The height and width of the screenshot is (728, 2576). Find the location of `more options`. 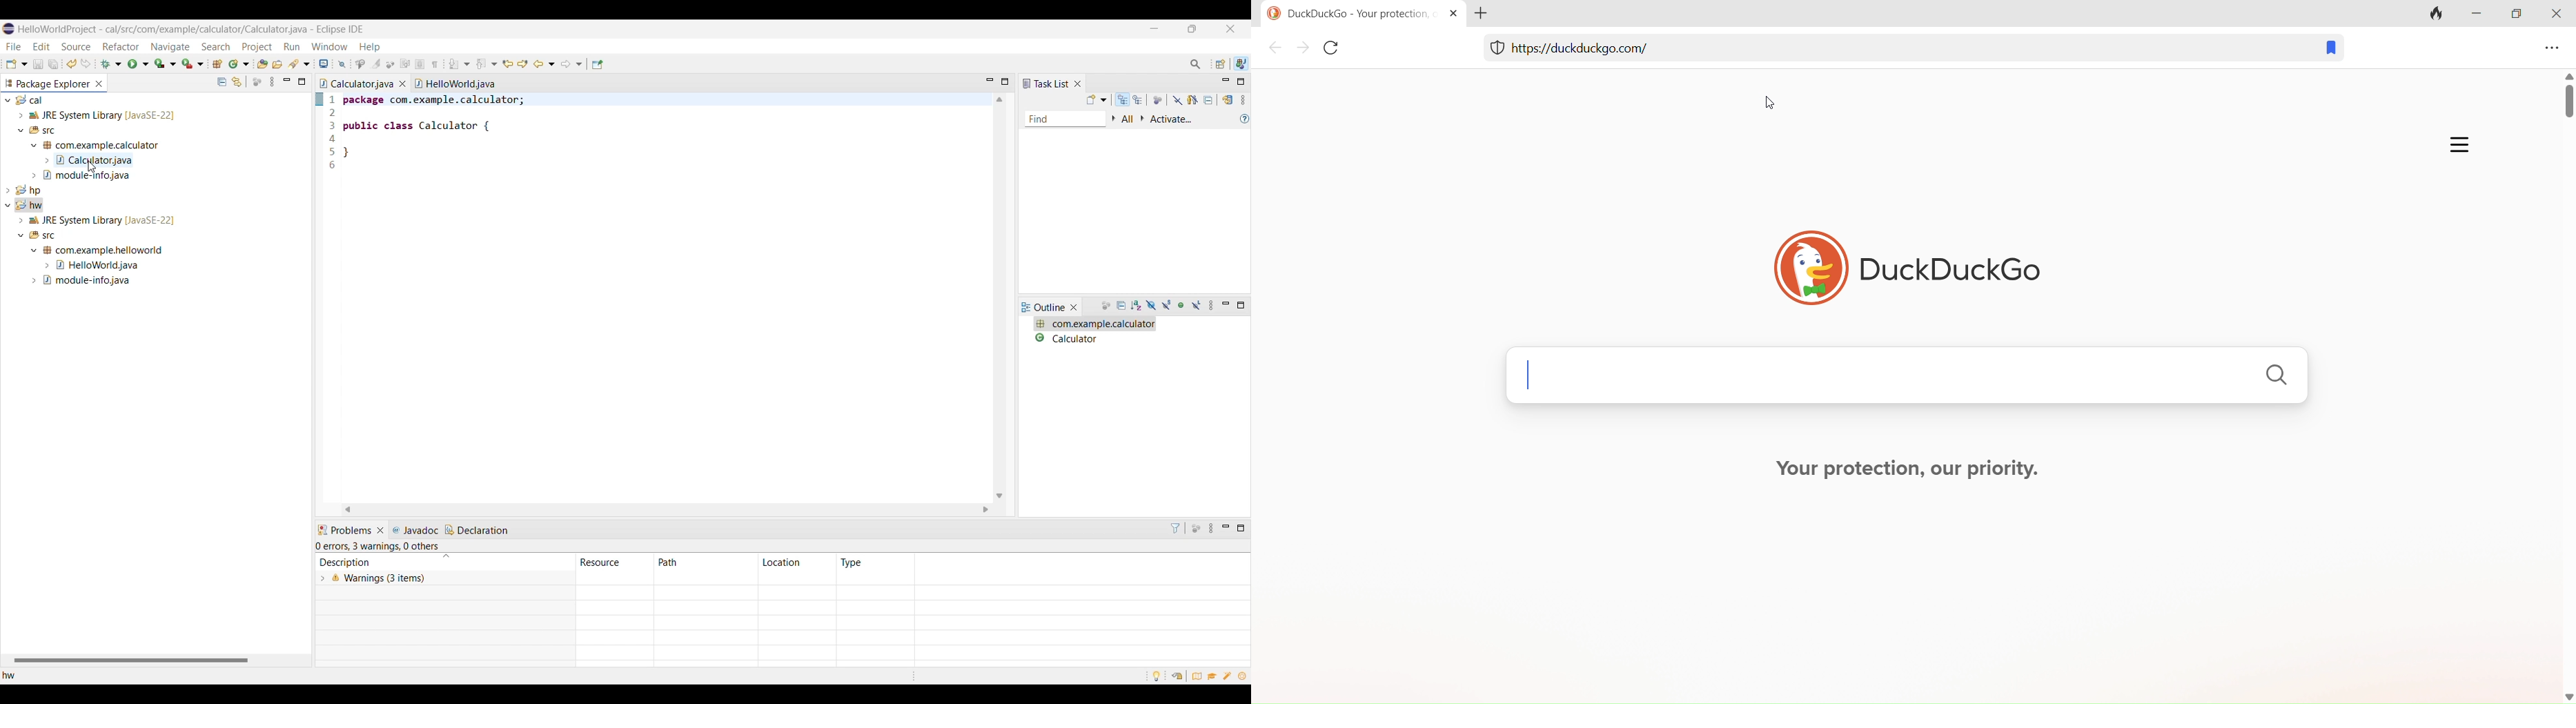

more options is located at coordinates (2455, 142).